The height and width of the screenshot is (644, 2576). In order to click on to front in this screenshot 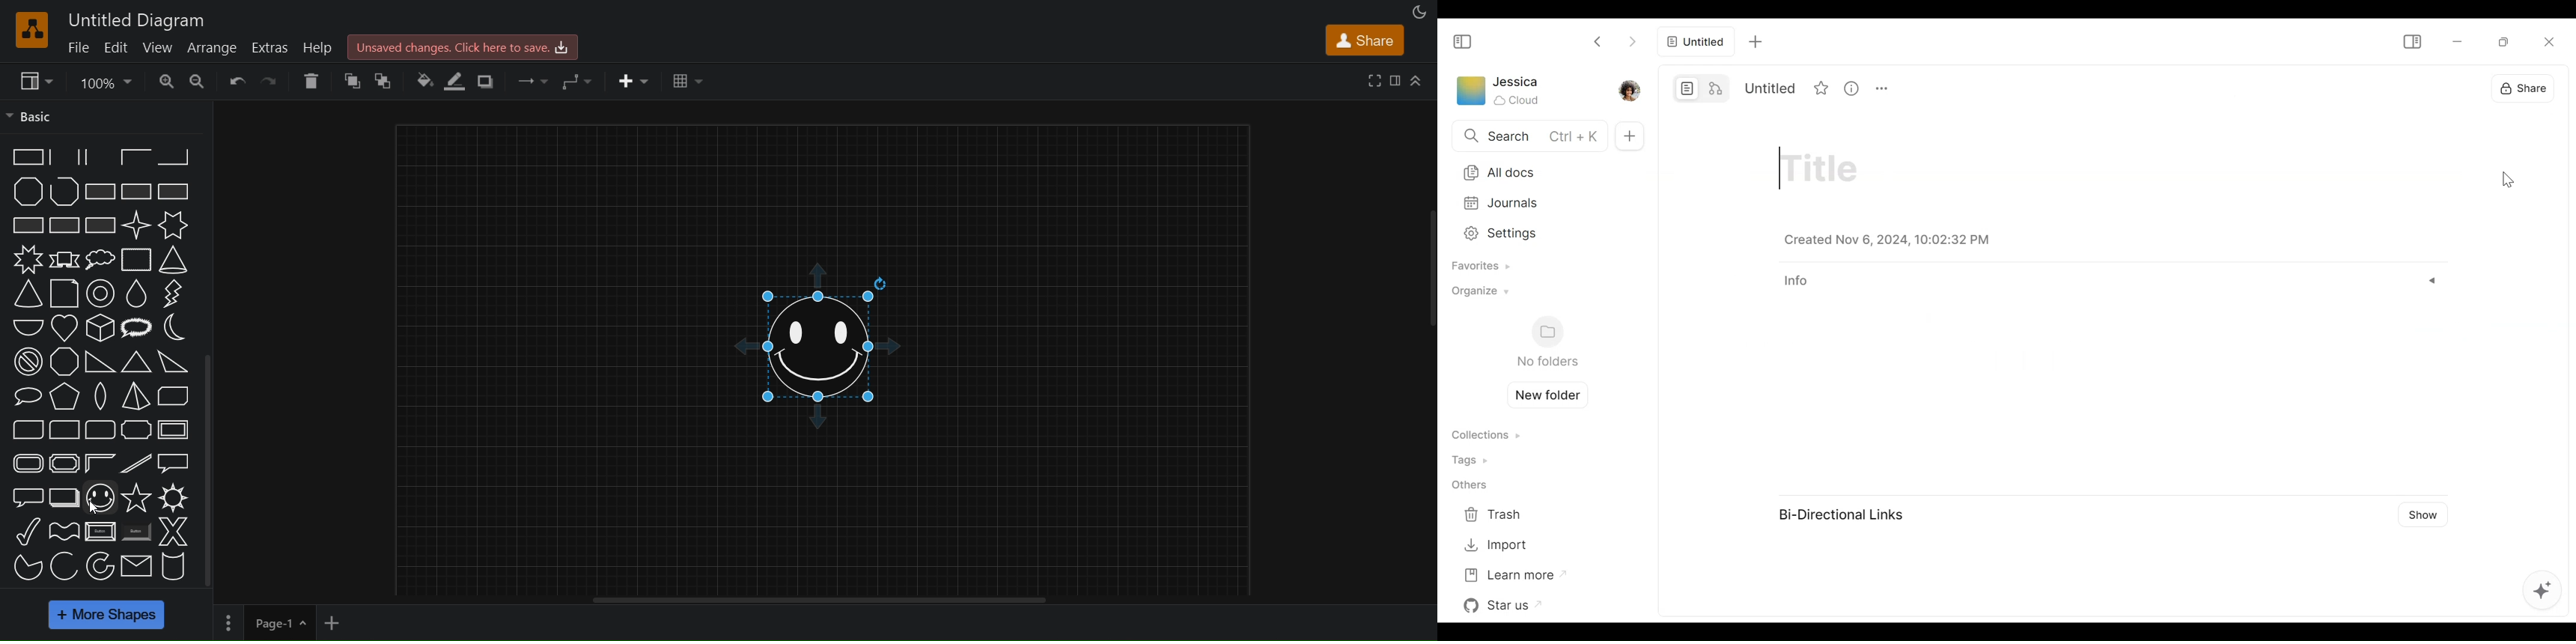, I will do `click(352, 80)`.